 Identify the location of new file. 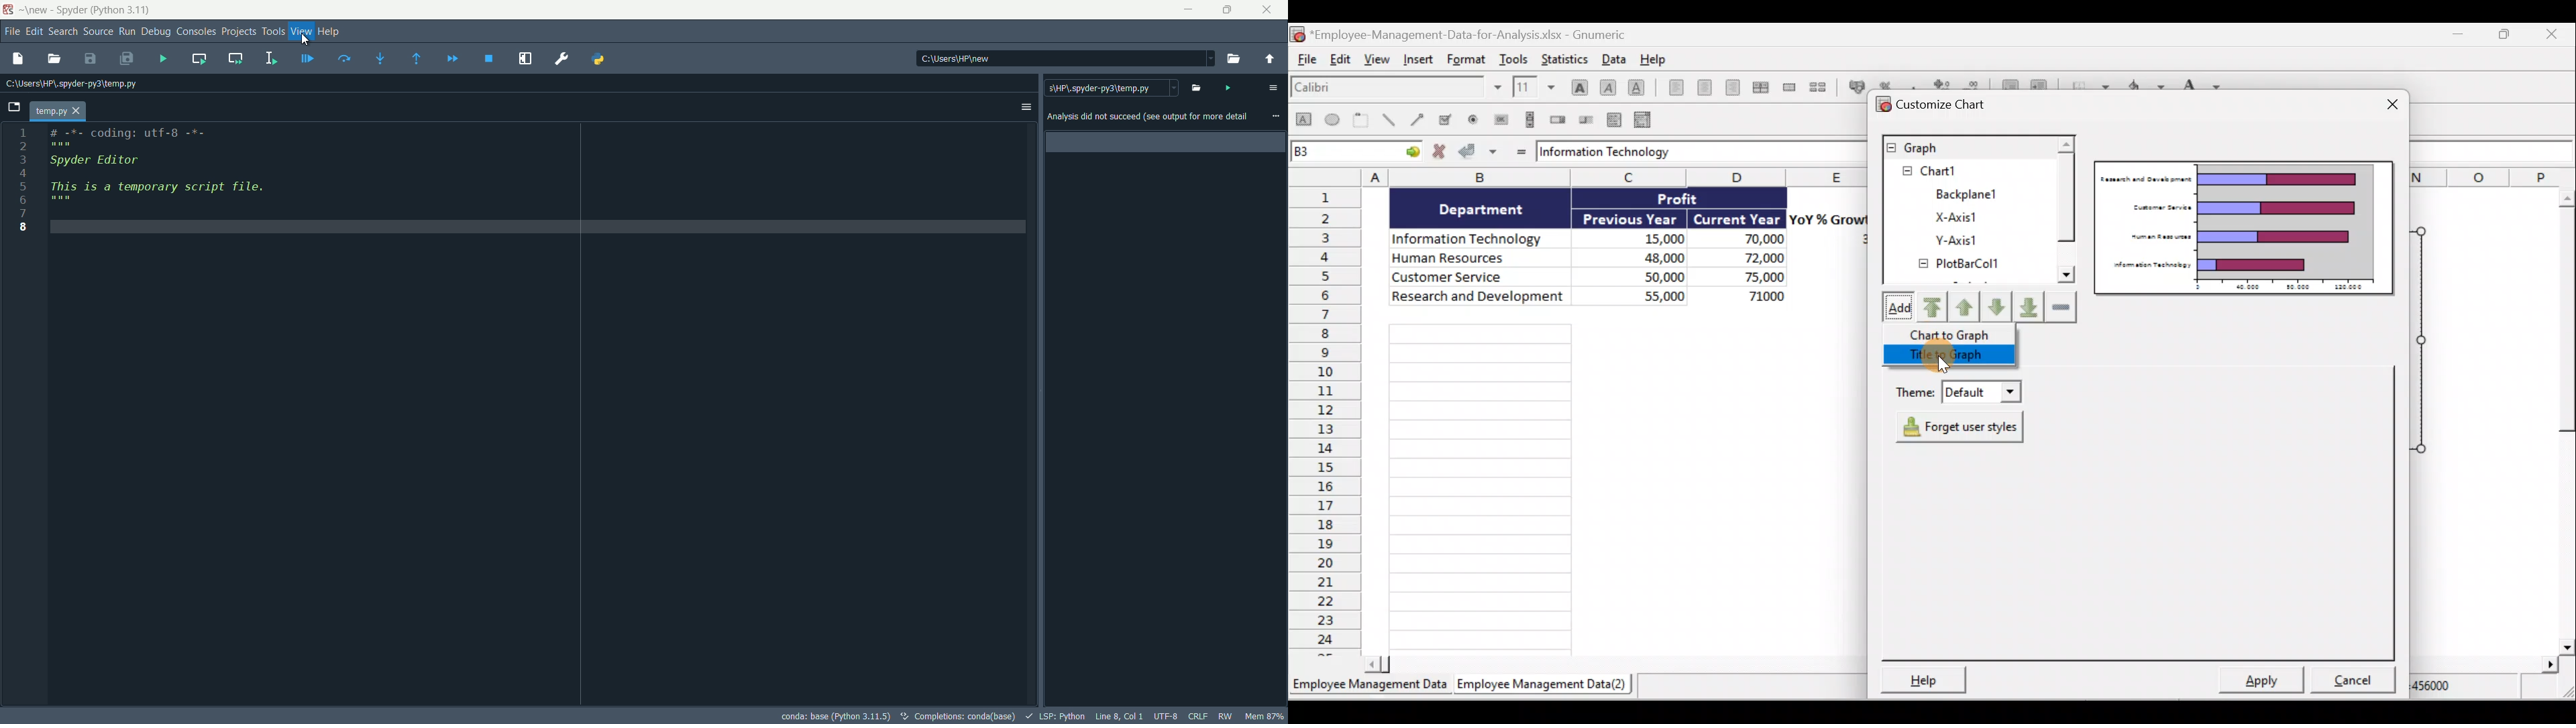
(18, 60).